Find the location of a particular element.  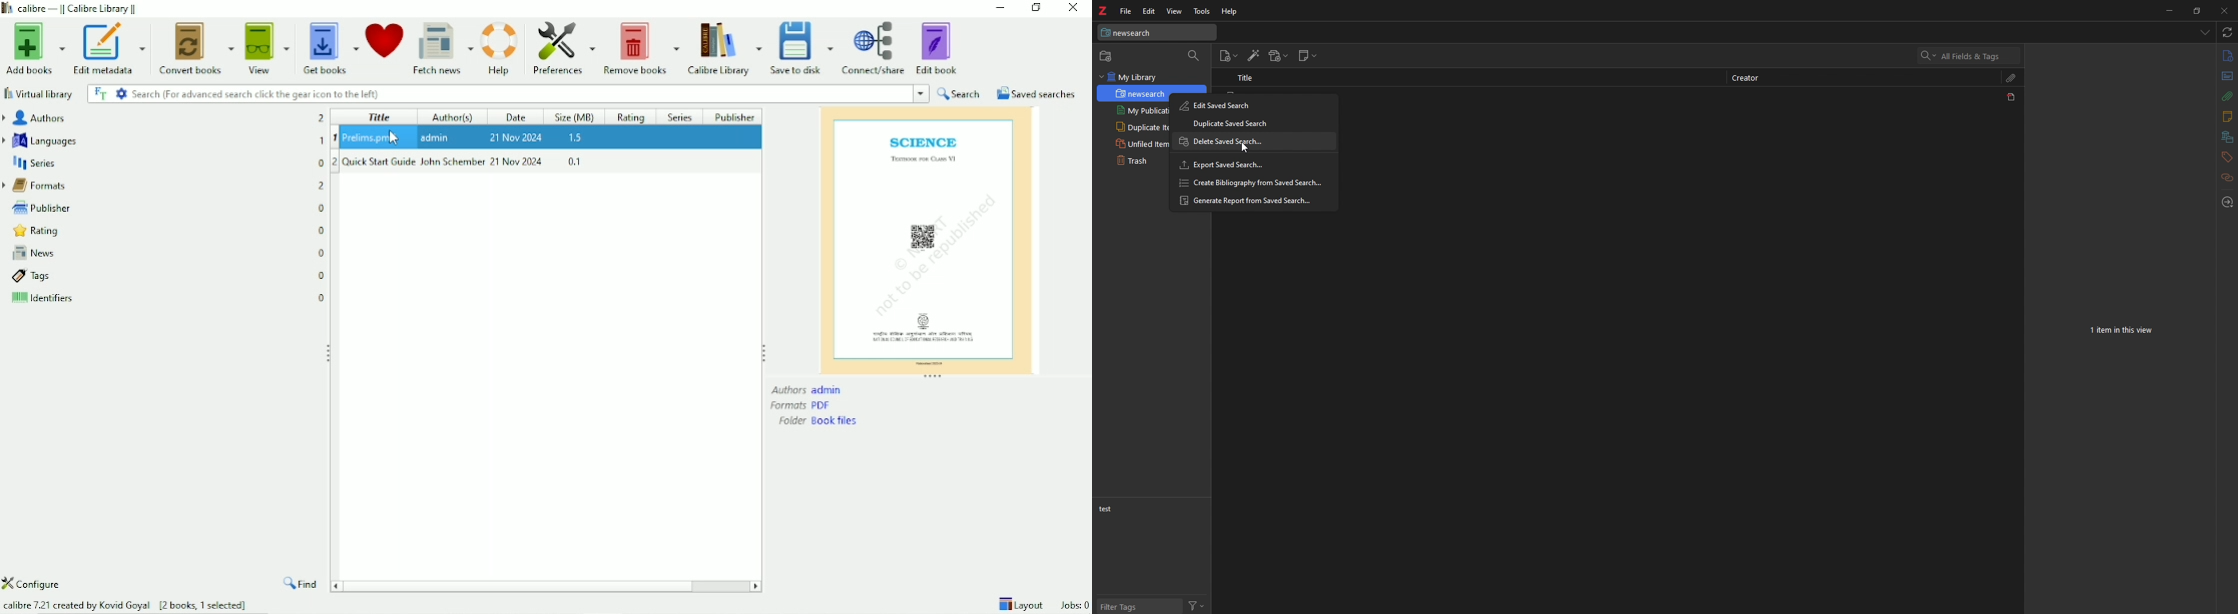

Fetch news is located at coordinates (442, 49).